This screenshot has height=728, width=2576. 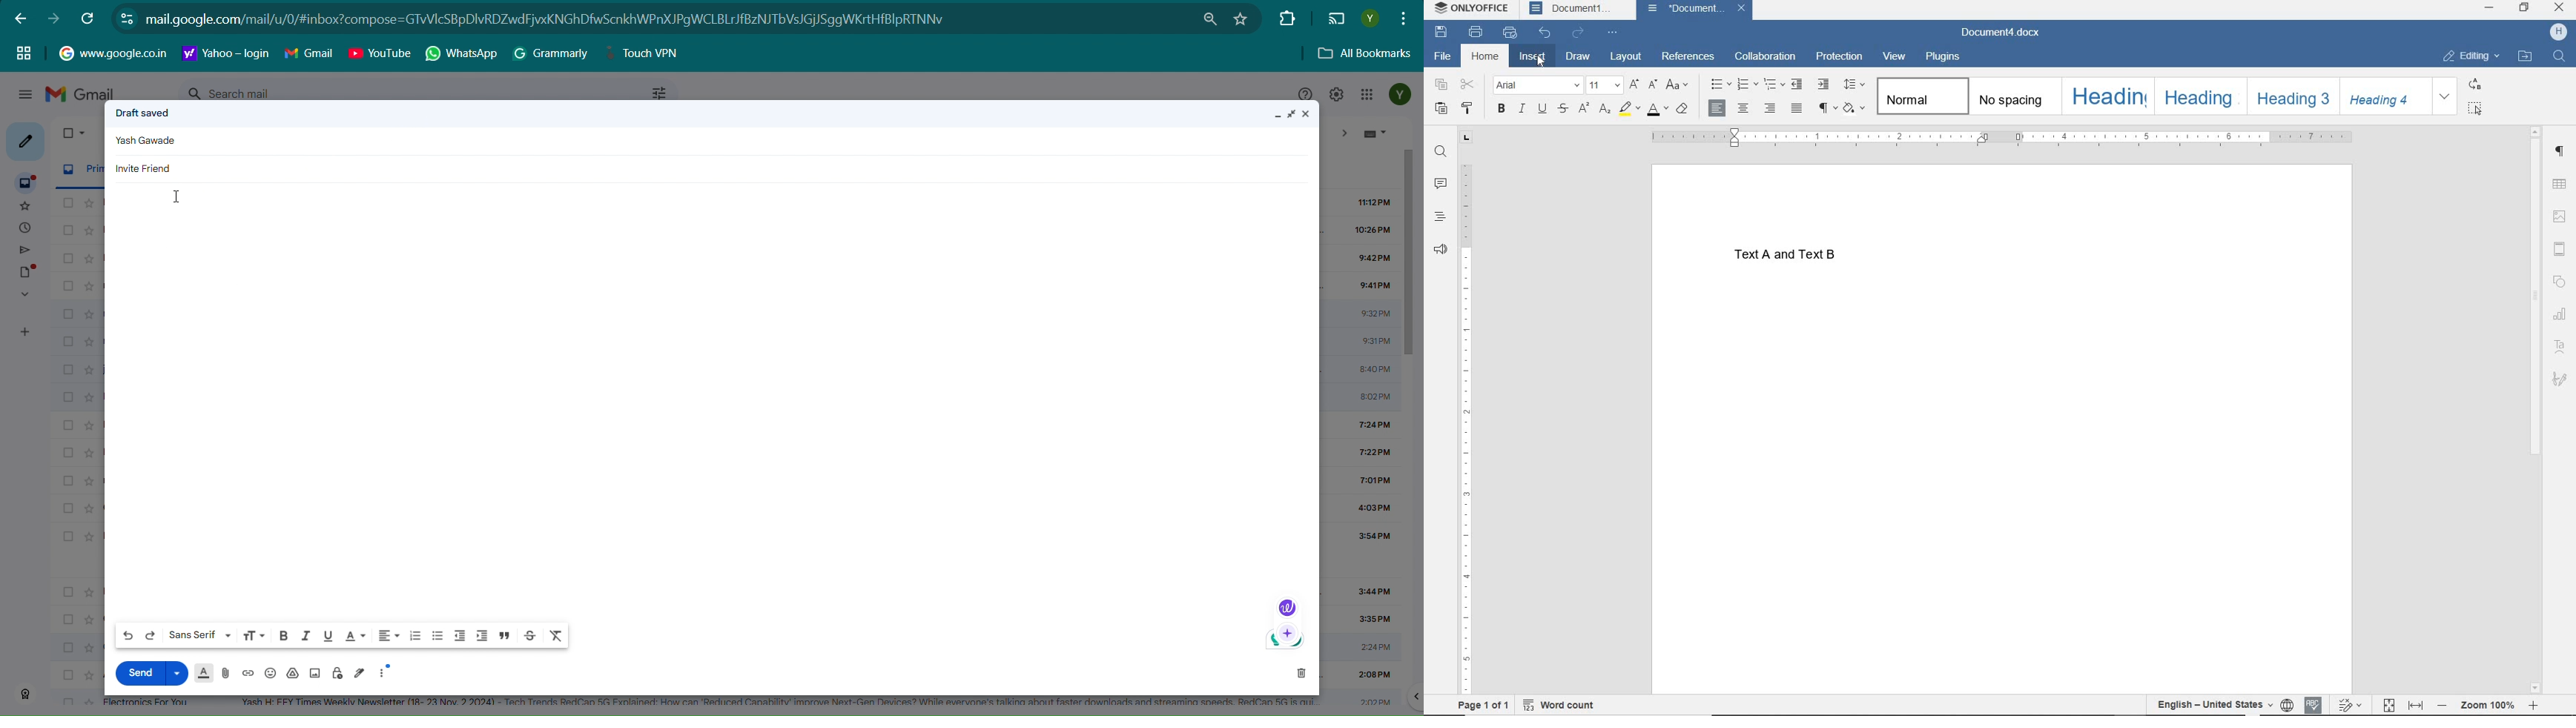 What do you see at coordinates (2559, 33) in the screenshot?
I see `HP` at bounding box center [2559, 33].